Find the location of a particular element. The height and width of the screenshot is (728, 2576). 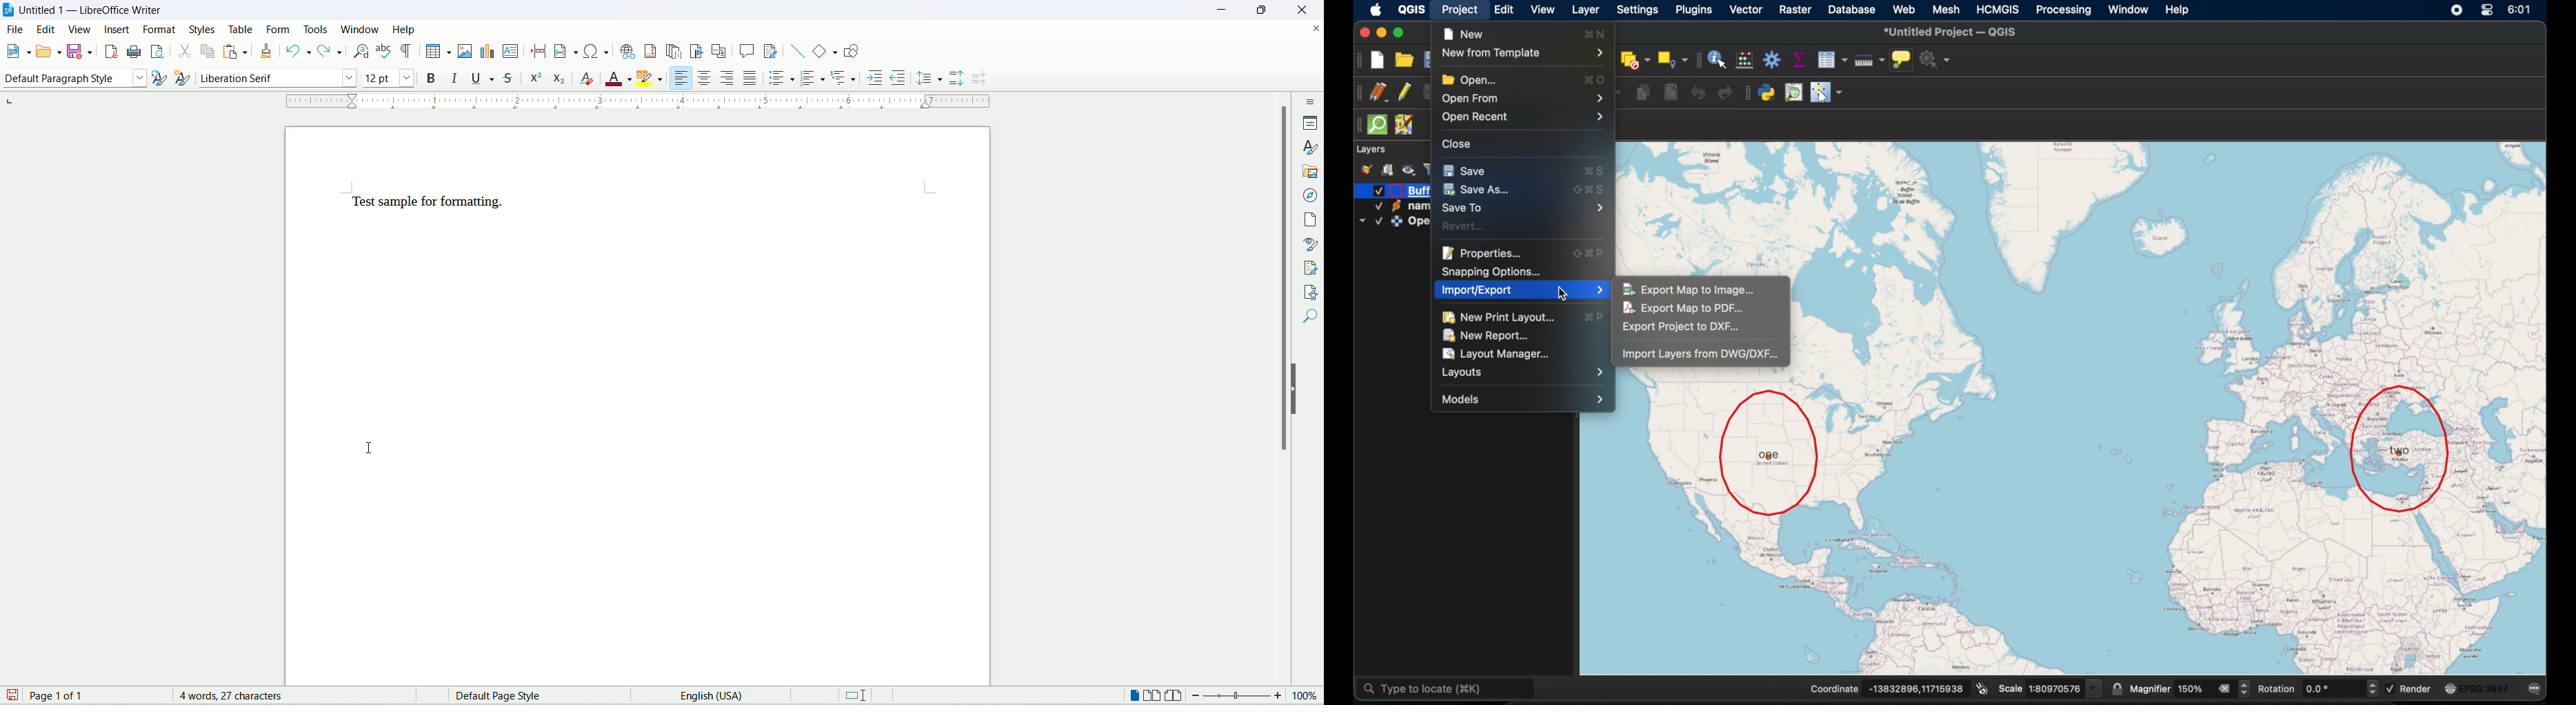

tools is located at coordinates (316, 27).